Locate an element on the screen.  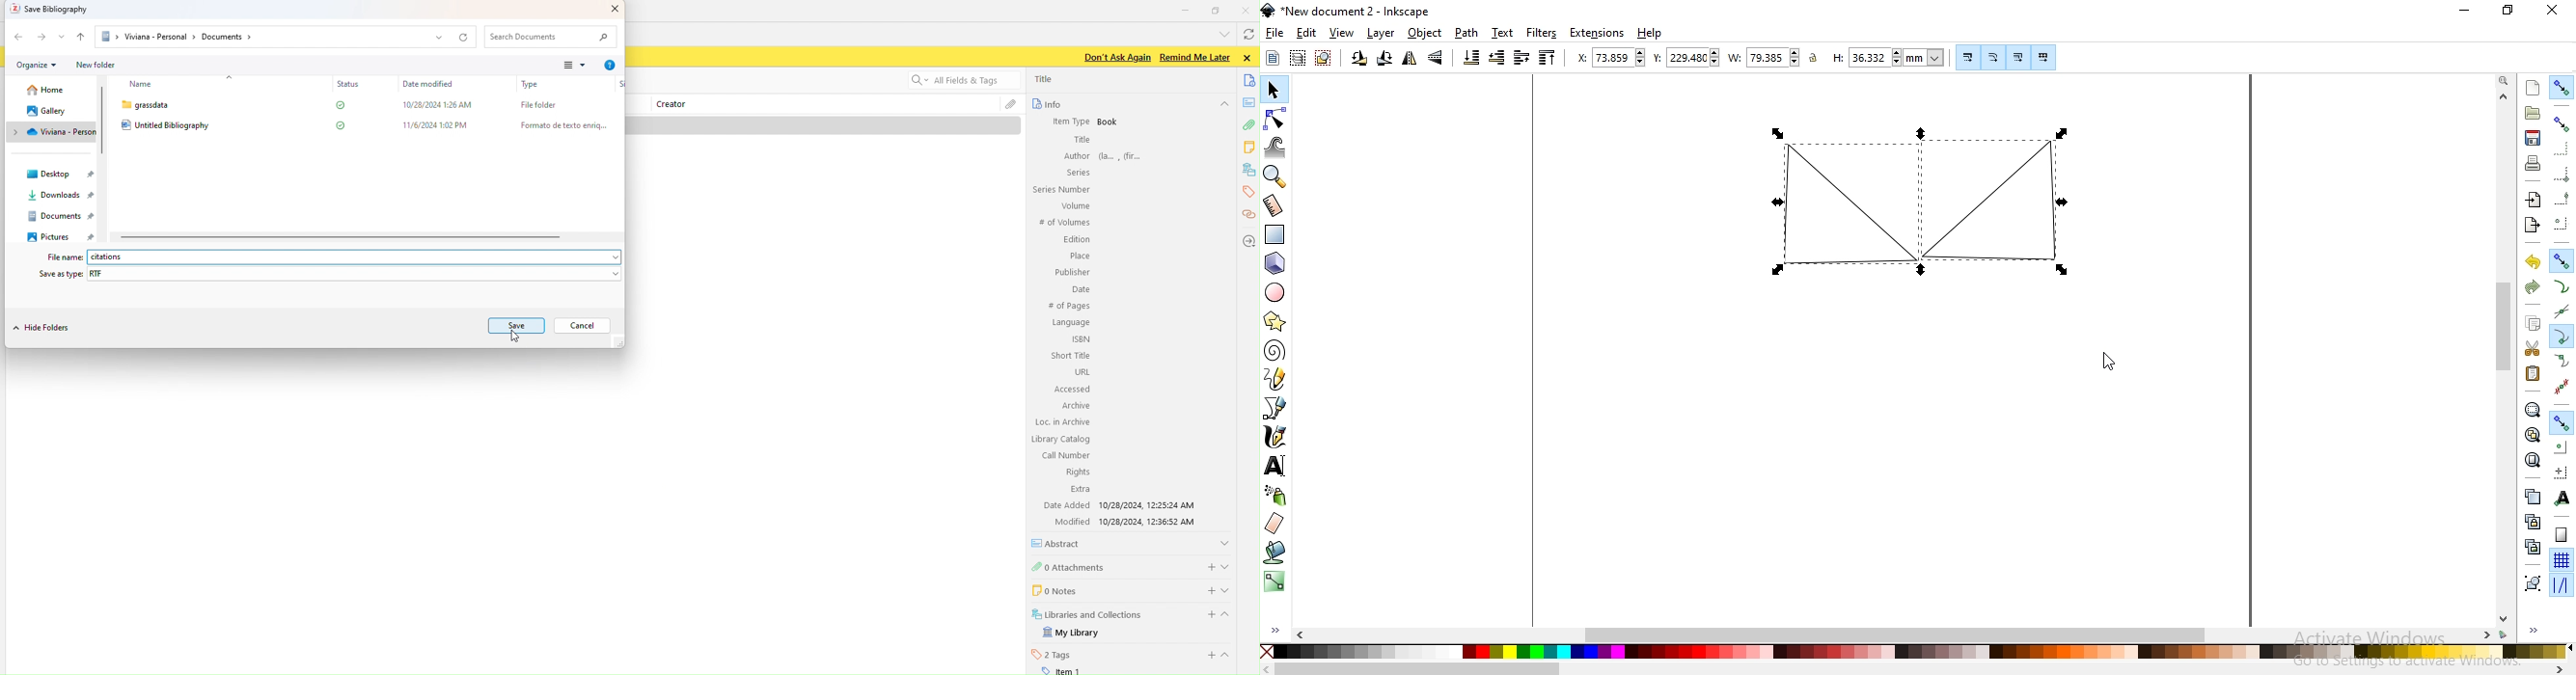
Save is located at coordinates (518, 326).